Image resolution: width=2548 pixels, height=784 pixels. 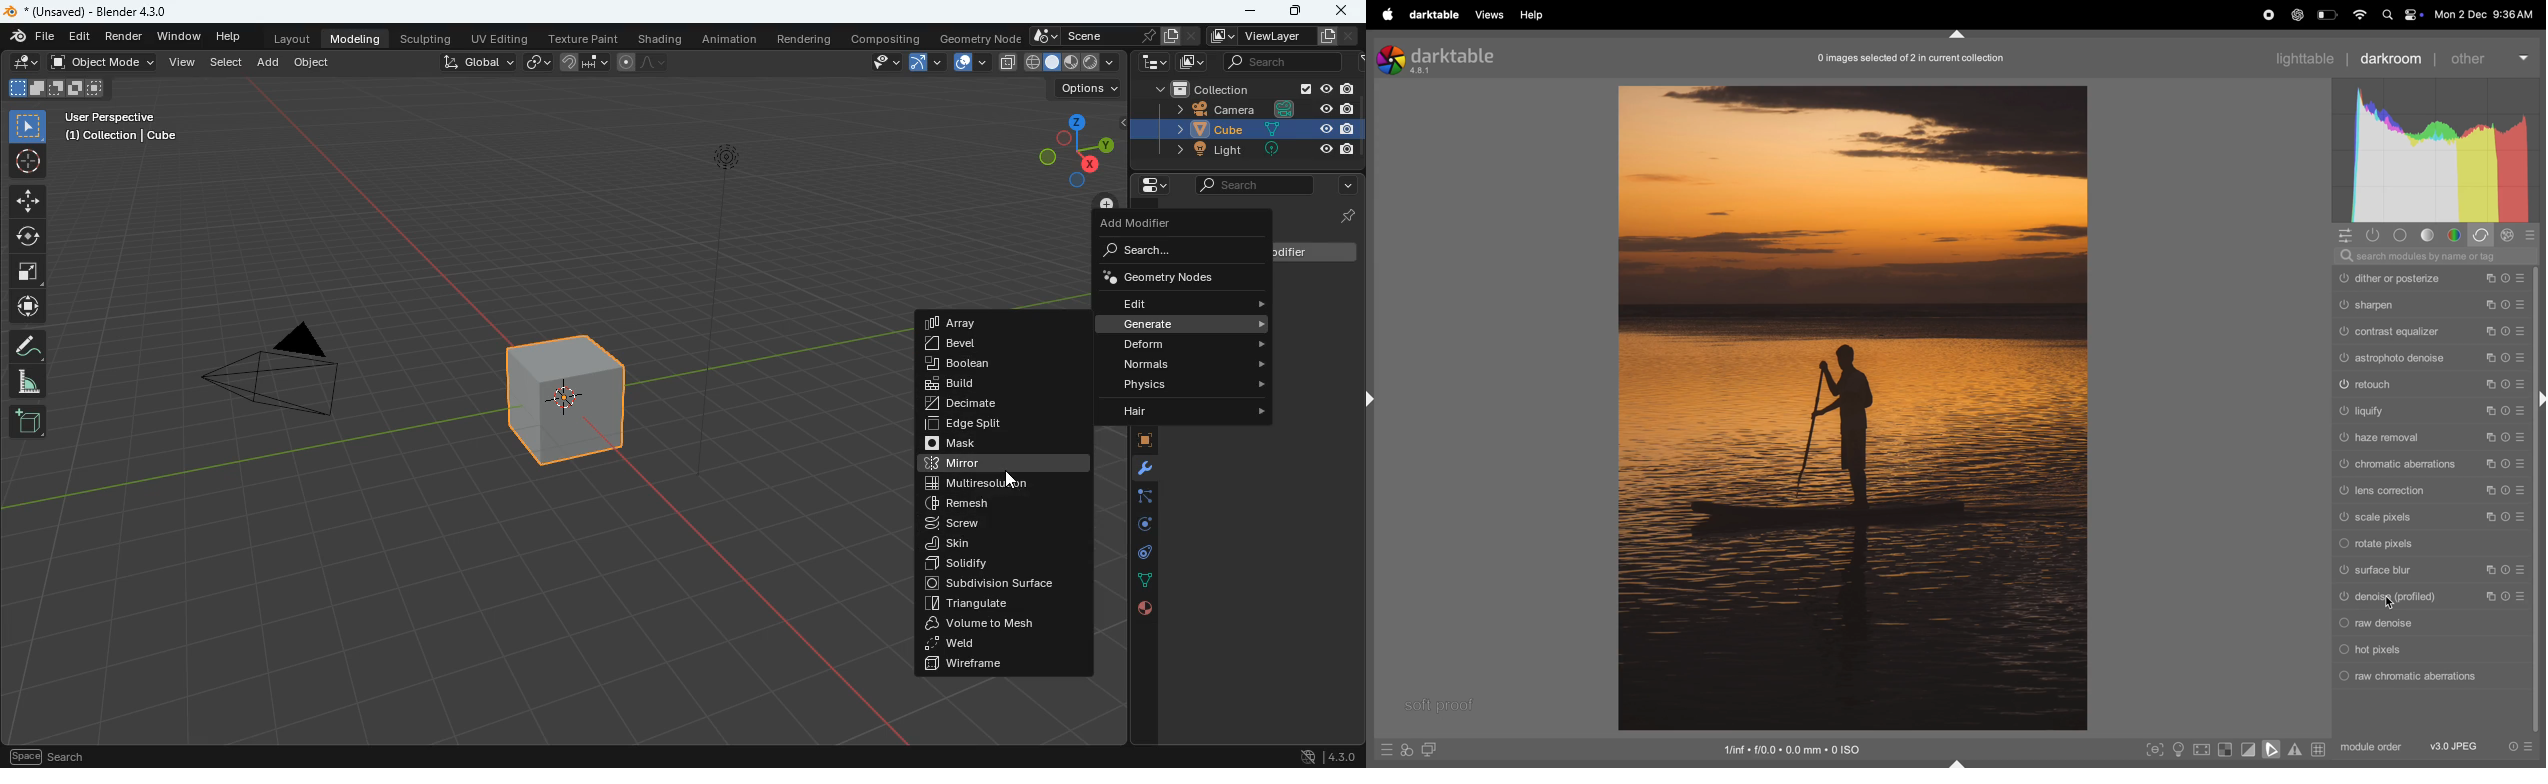 What do you see at coordinates (1190, 303) in the screenshot?
I see `edit` at bounding box center [1190, 303].